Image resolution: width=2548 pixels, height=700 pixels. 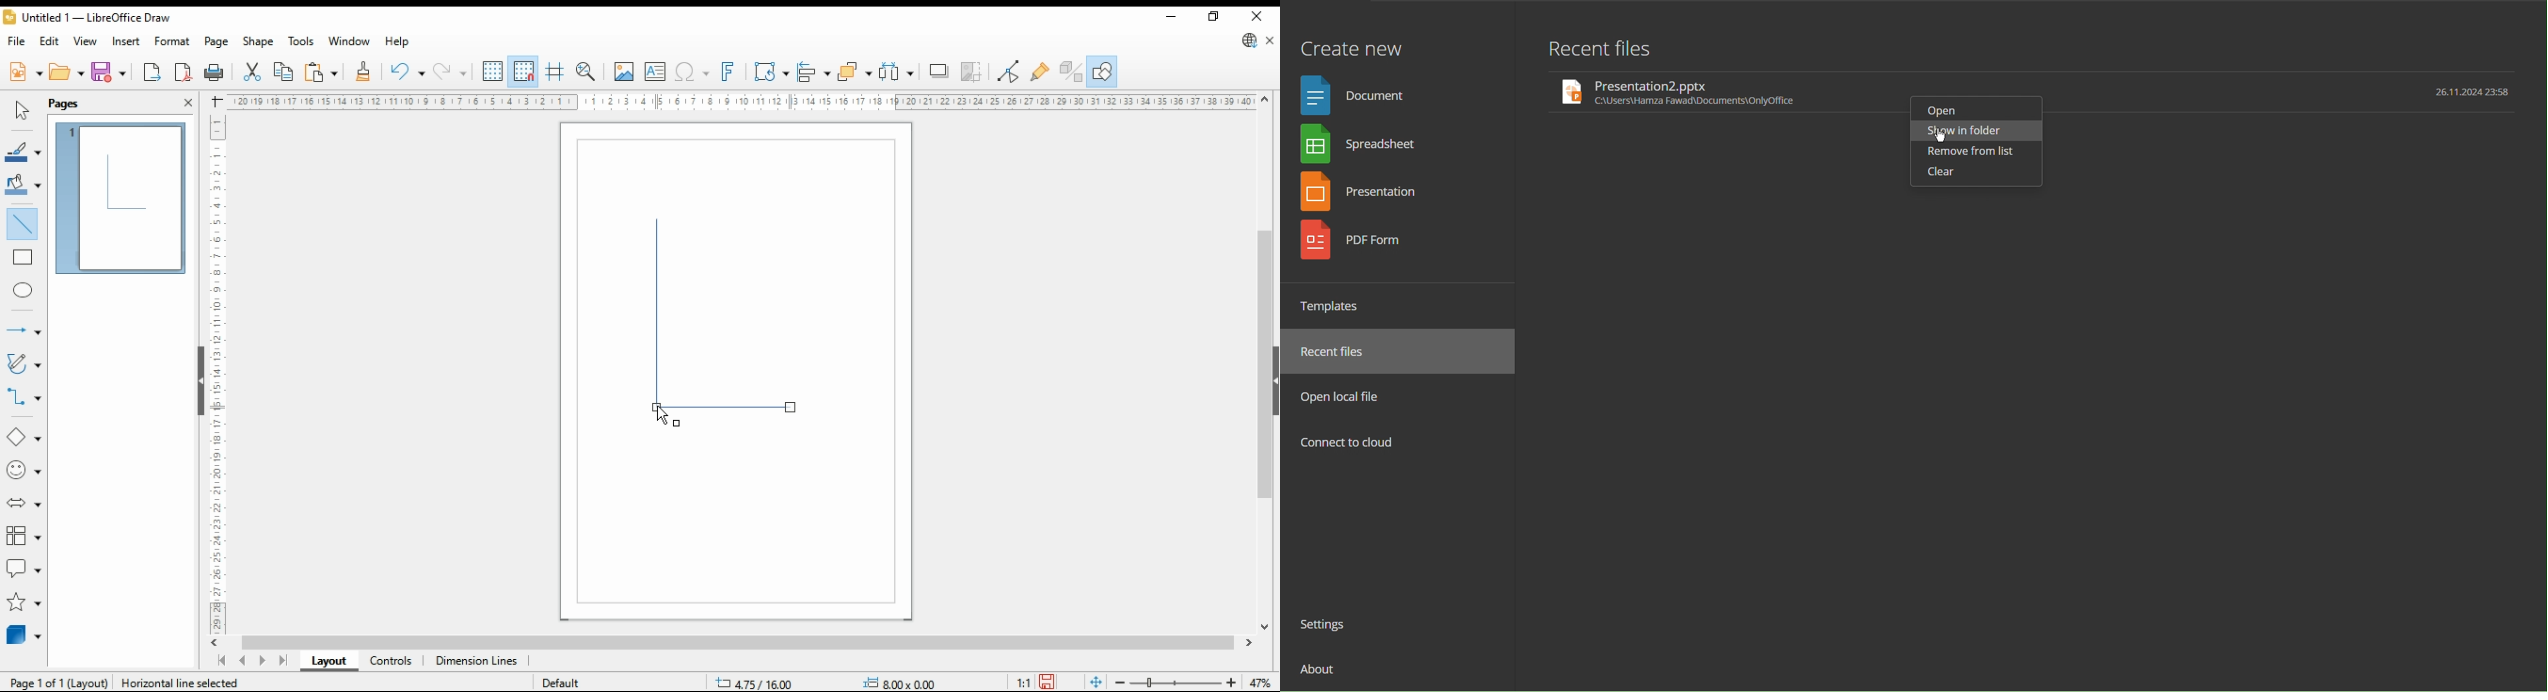 What do you see at coordinates (173, 41) in the screenshot?
I see `format` at bounding box center [173, 41].